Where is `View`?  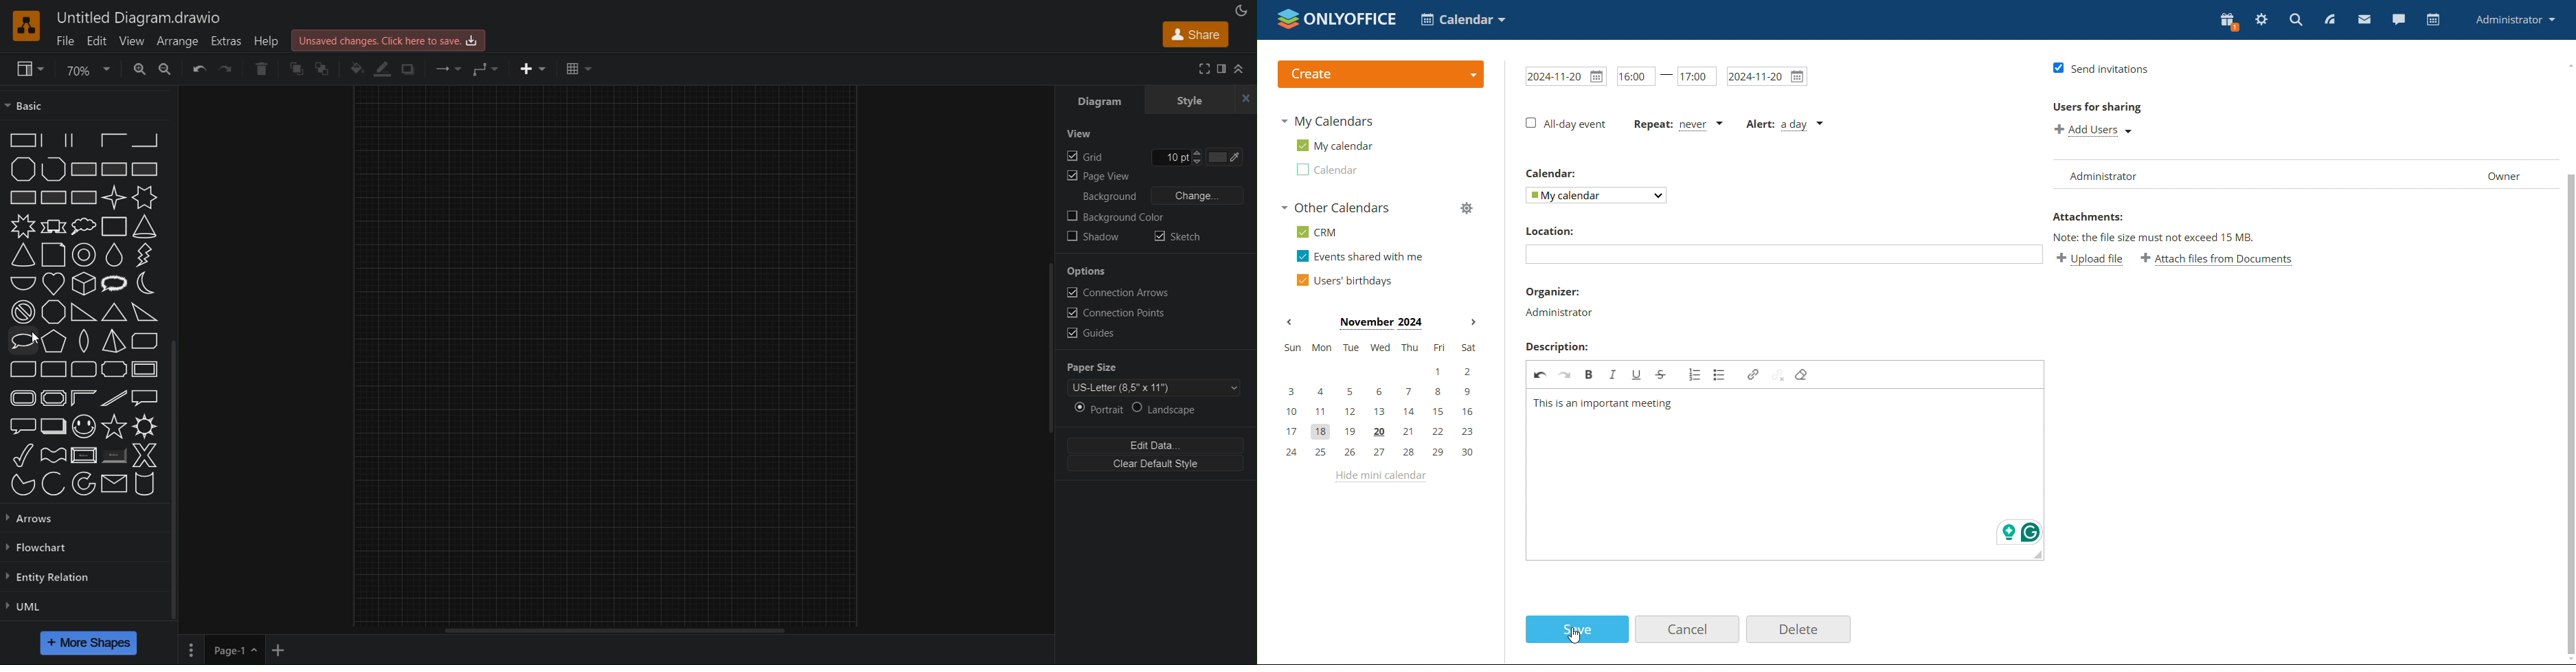
View is located at coordinates (131, 39).